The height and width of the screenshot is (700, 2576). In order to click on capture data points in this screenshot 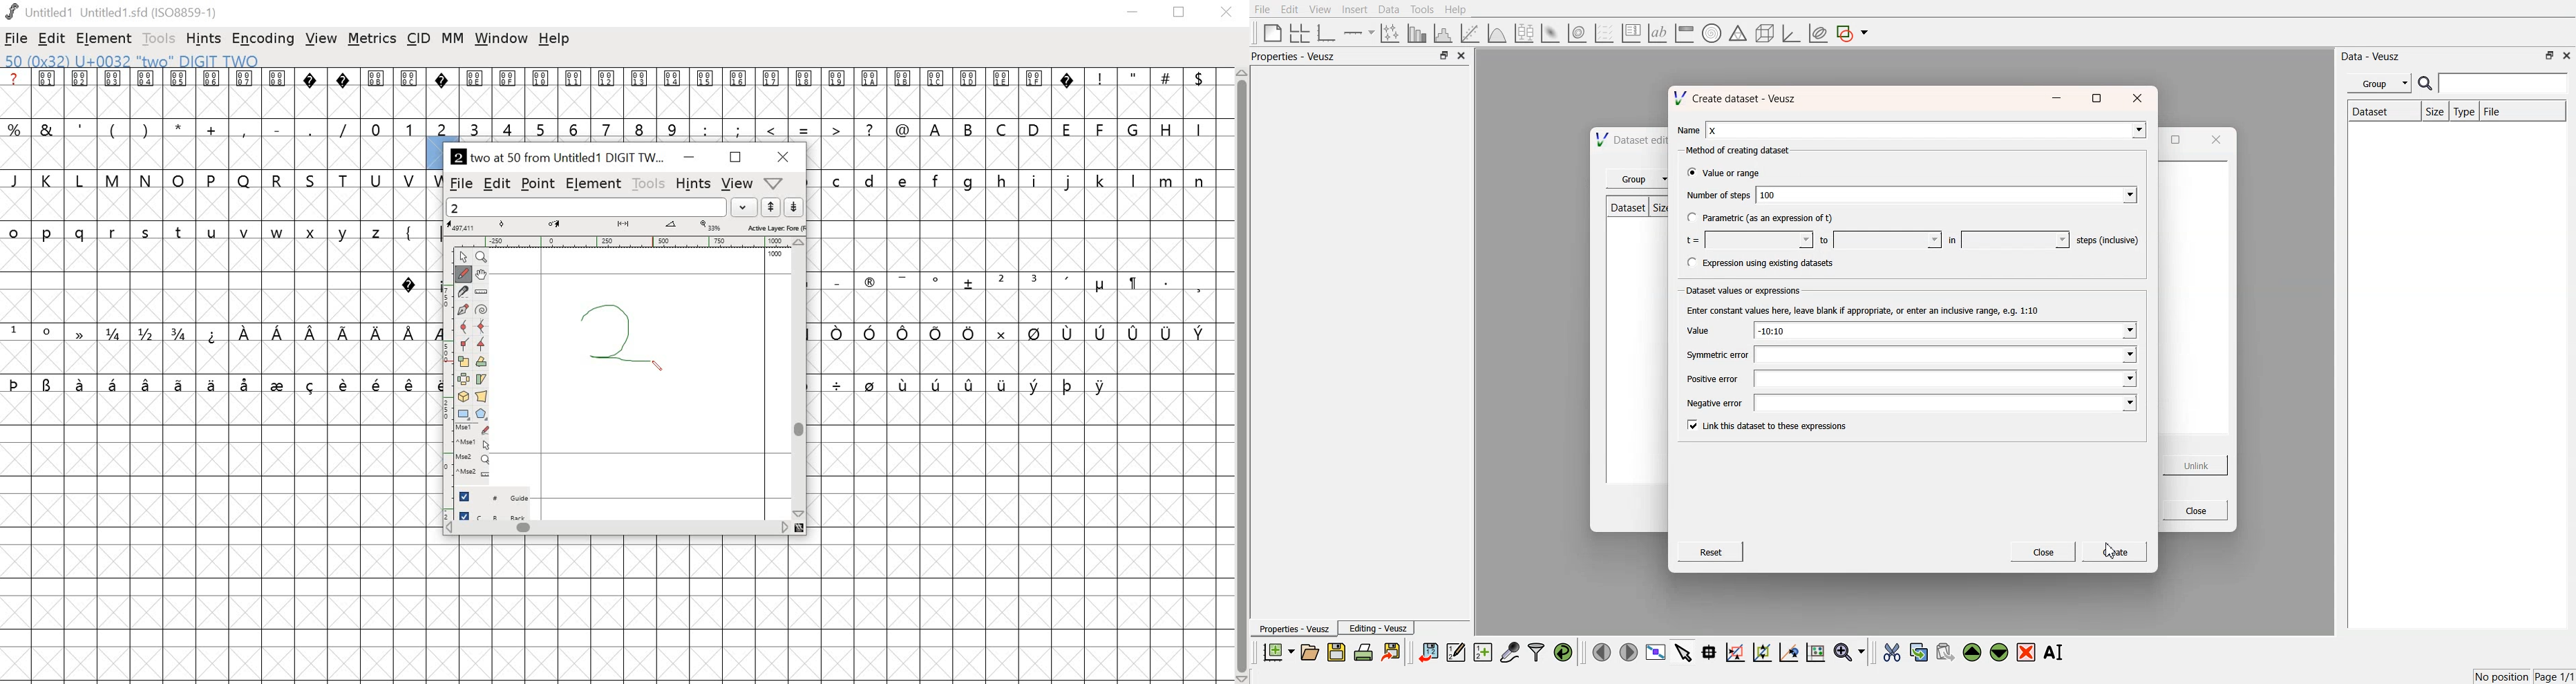, I will do `click(1510, 653)`.